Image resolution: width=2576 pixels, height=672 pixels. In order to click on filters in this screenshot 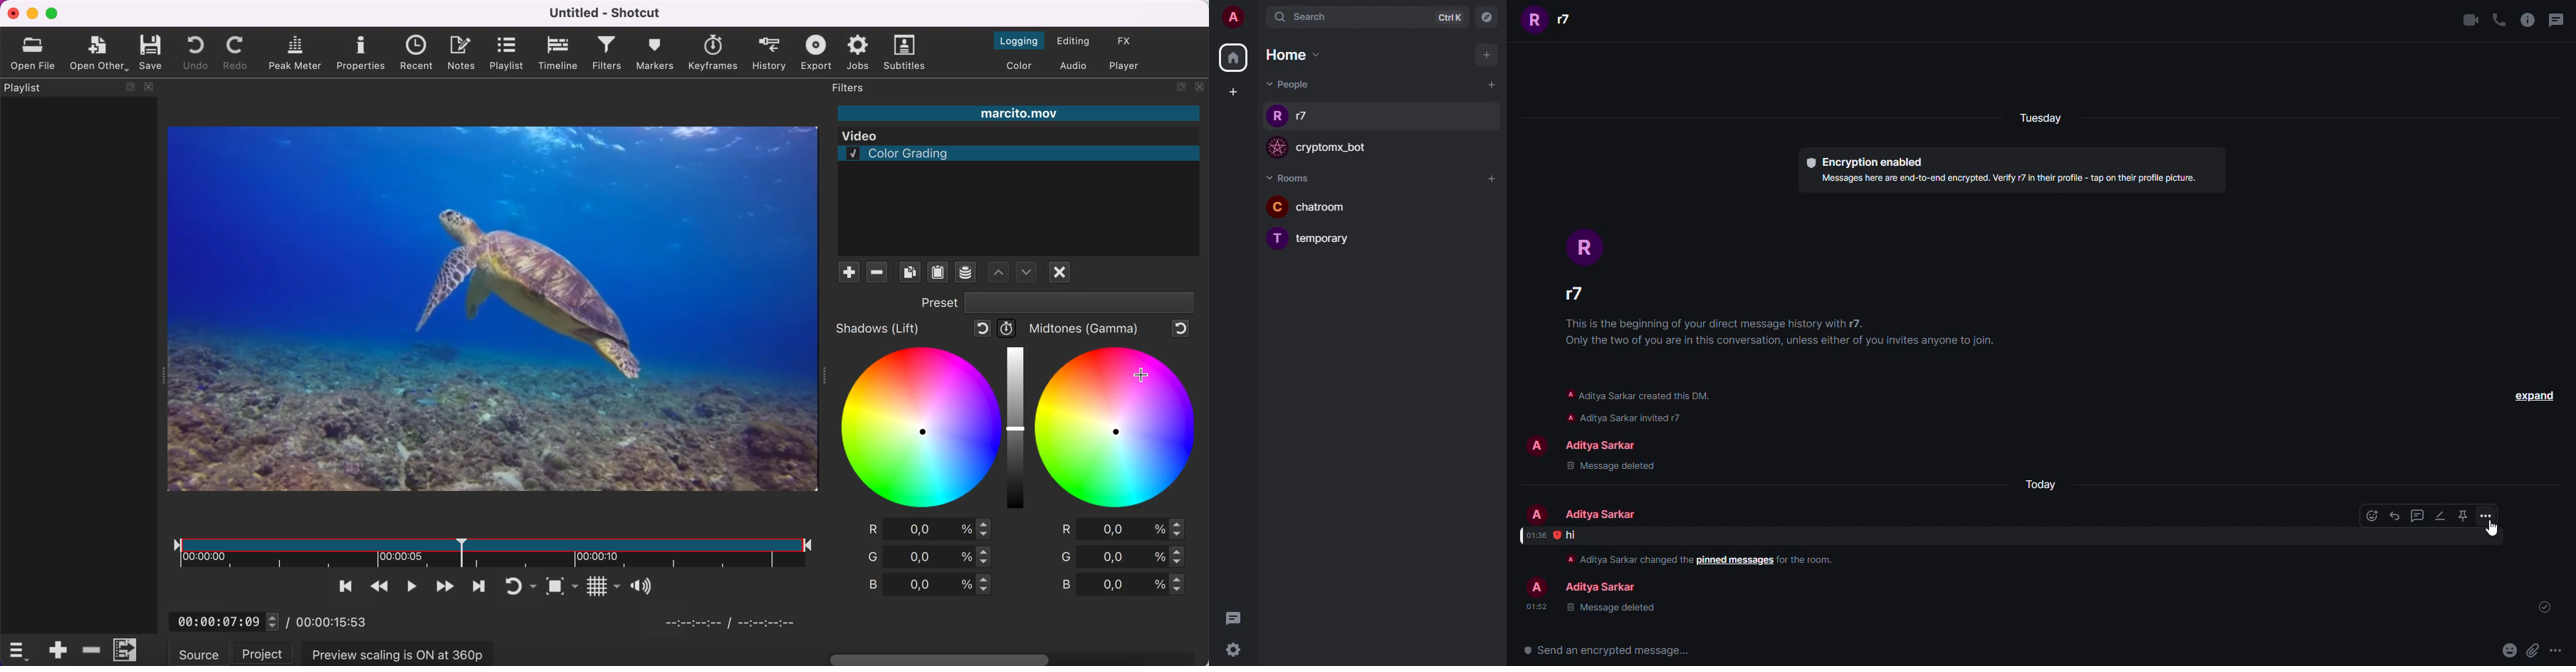, I will do `click(605, 54)`.